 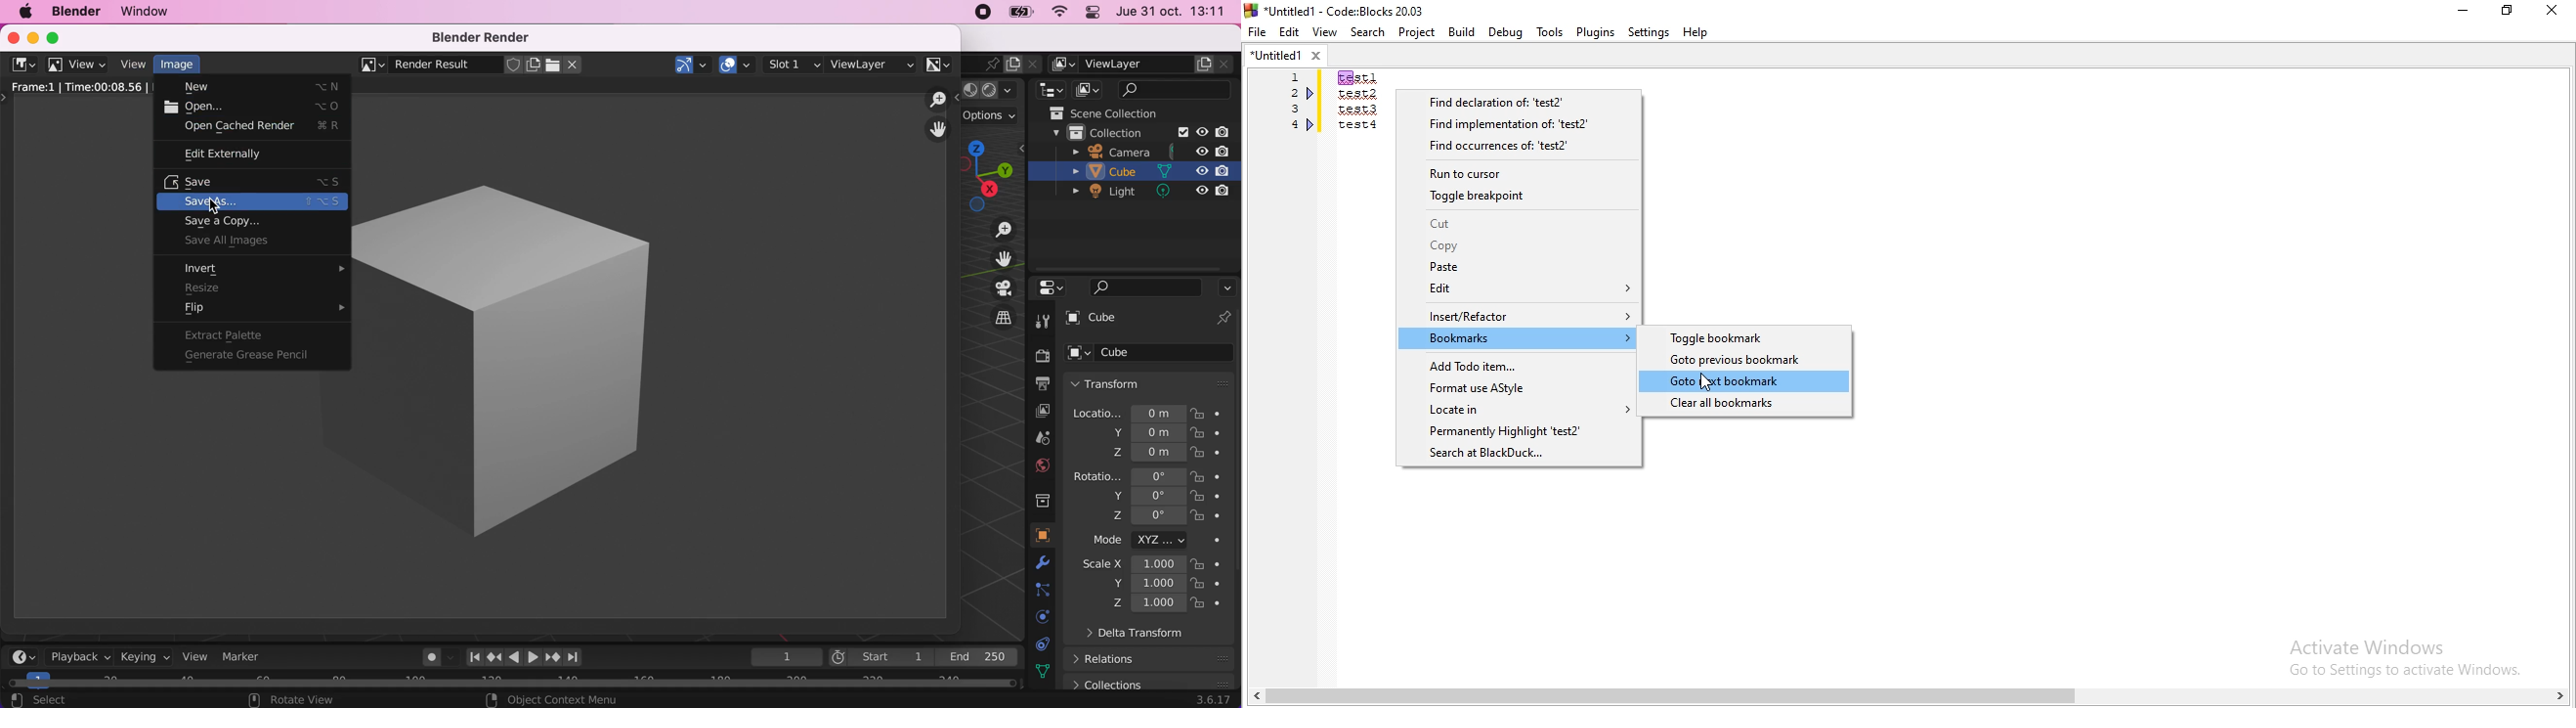 What do you see at coordinates (1095, 12) in the screenshot?
I see `panel control` at bounding box center [1095, 12].